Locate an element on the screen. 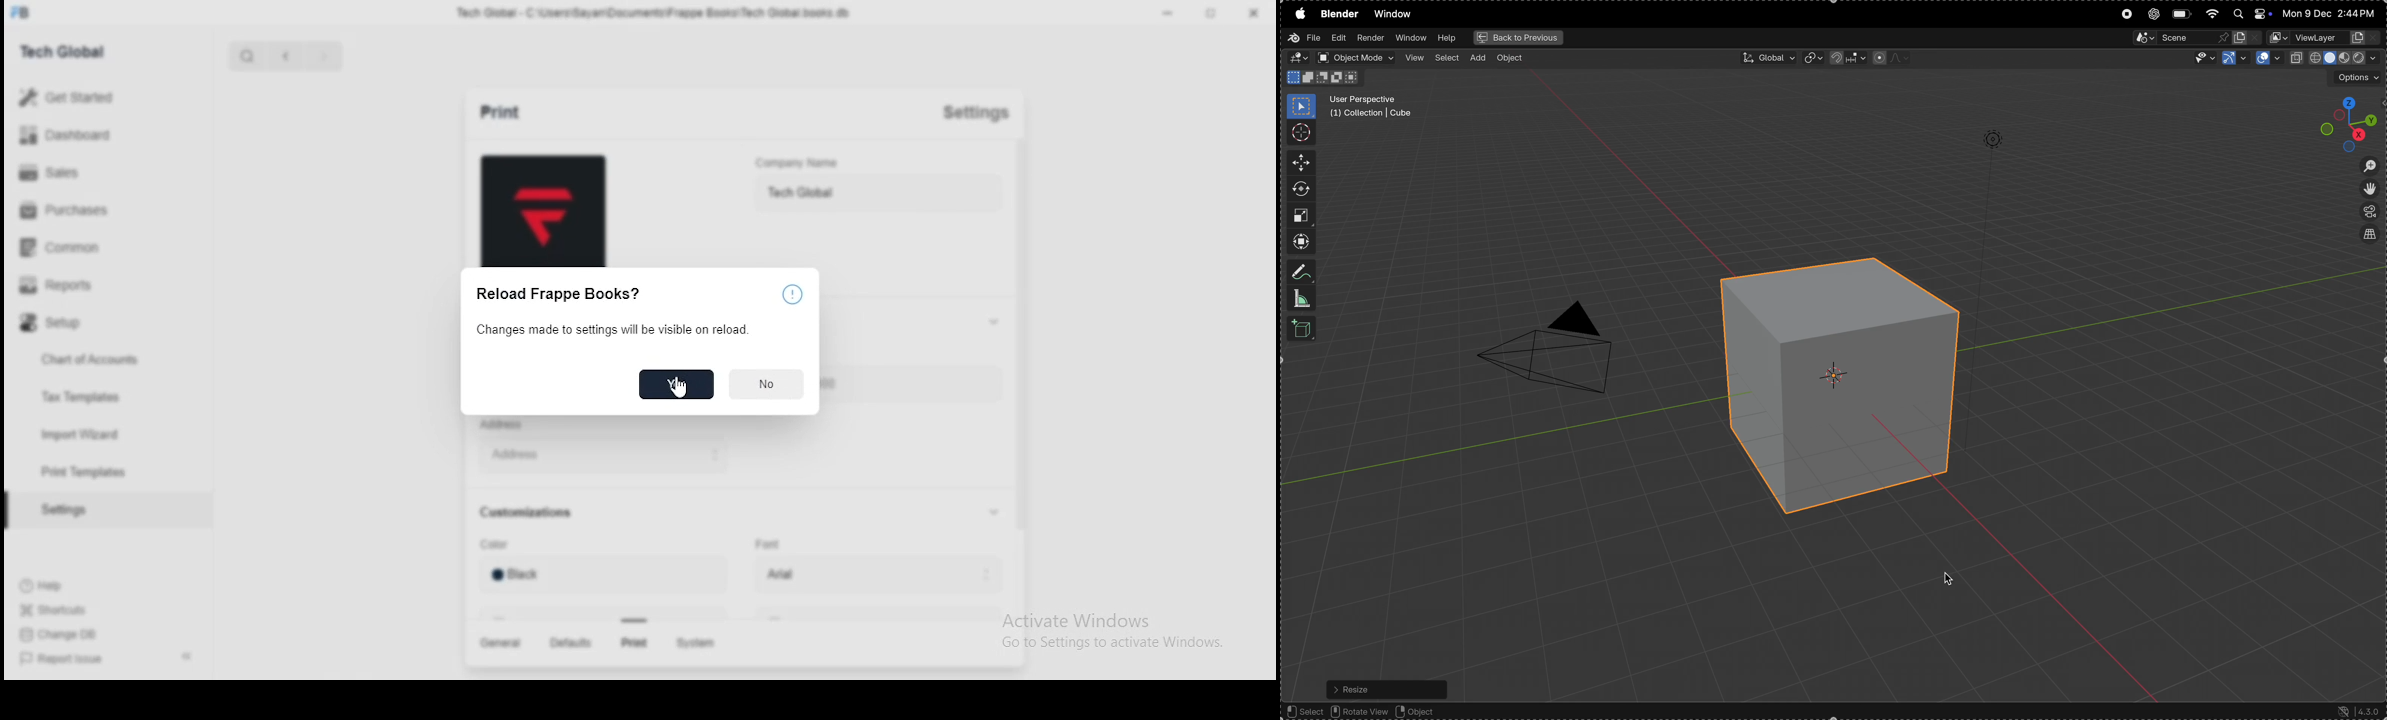 This screenshot has height=728, width=2408. Reports  is located at coordinates (82, 288).